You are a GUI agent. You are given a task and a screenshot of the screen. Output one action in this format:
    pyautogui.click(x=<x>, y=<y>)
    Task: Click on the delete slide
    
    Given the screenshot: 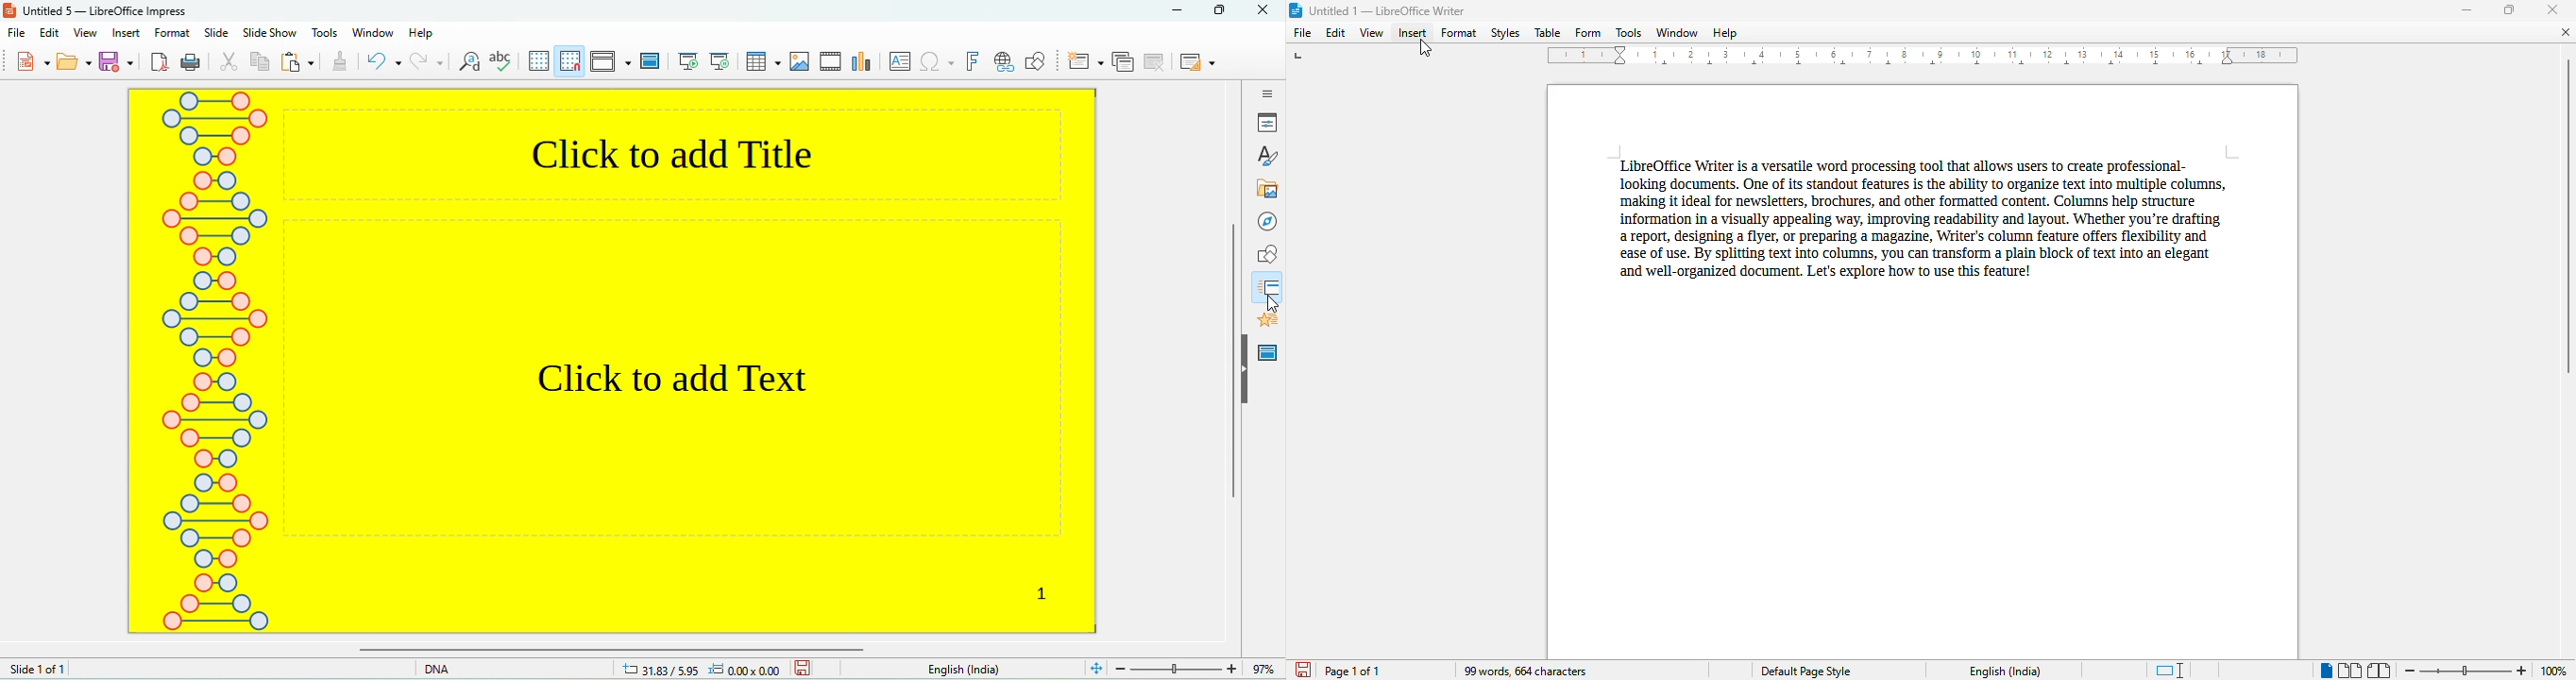 What is the action you would take?
    pyautogui.click(x=1154, y=63)
    